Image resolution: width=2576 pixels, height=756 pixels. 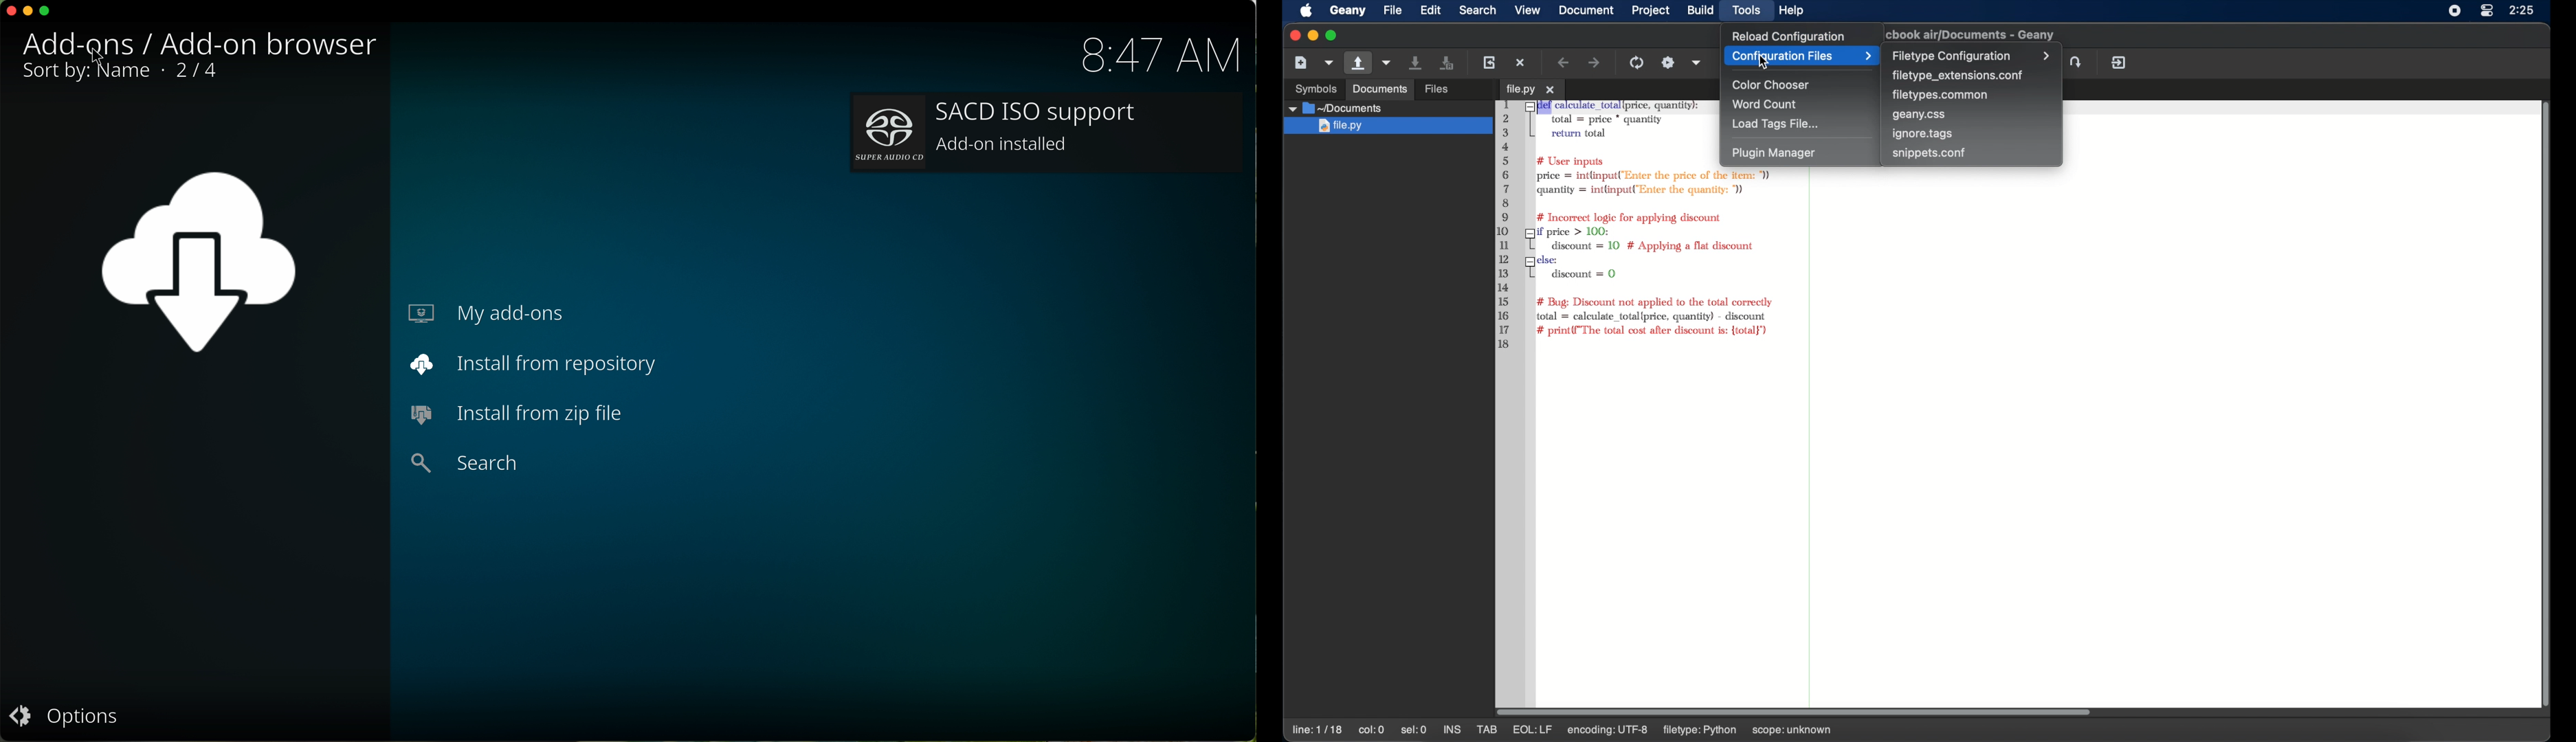 What do you see at coordinates (488, 314) in the screenshot?
I see `my add-ons` at bounding box center [488, 314].